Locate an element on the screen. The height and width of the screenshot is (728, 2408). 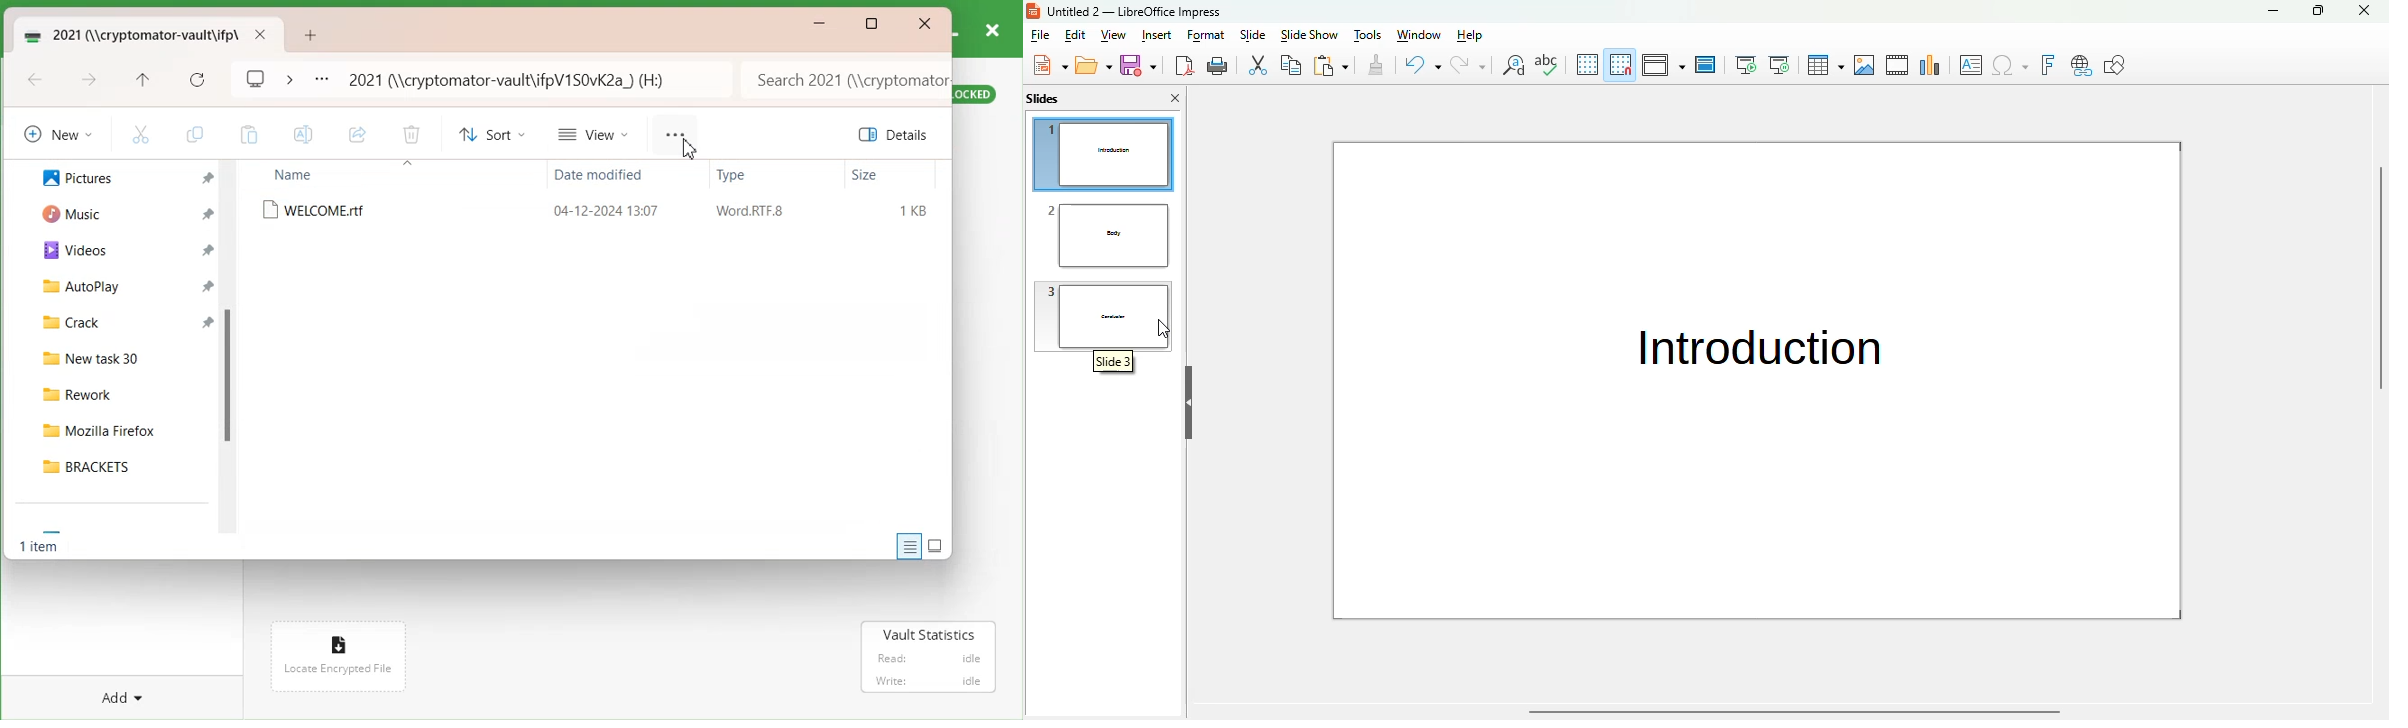
spelling is located at coordinates (1546, 64).